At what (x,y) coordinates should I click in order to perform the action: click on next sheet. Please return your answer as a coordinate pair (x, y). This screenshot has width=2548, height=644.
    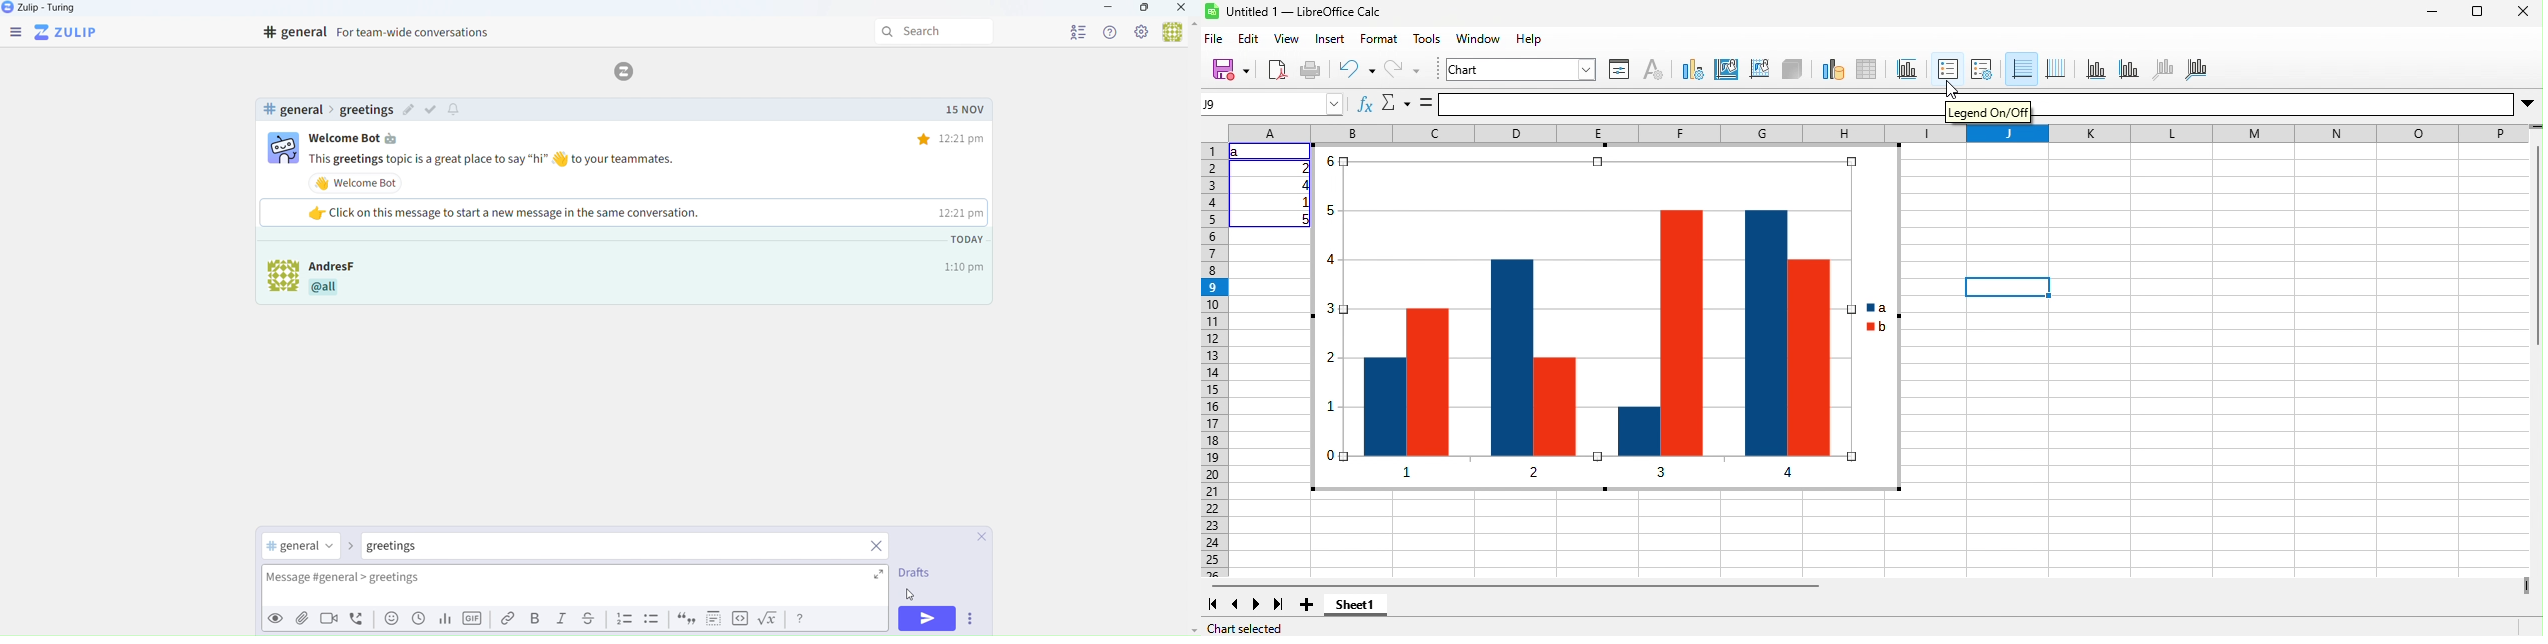
    Looking at the image, I should click on (1256, 605).